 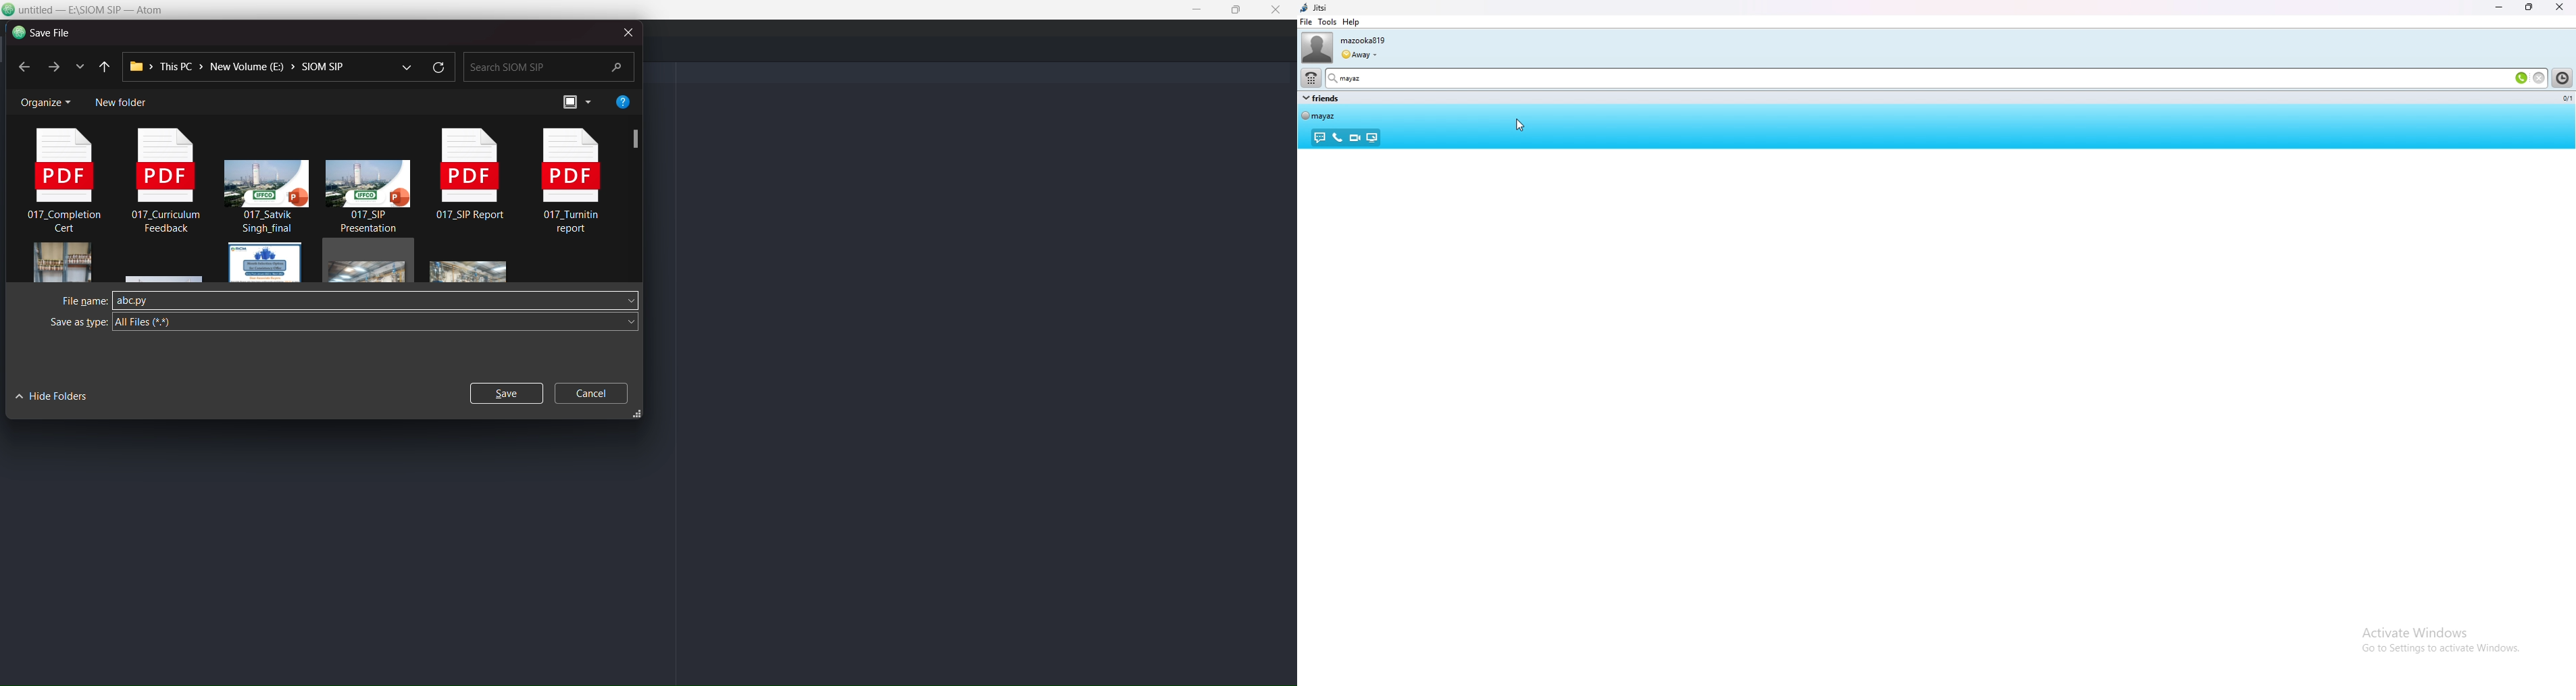 What do you see at coordinates (575, 102) in the screenshot?
I see `preview` at bounding box center [575, 102].